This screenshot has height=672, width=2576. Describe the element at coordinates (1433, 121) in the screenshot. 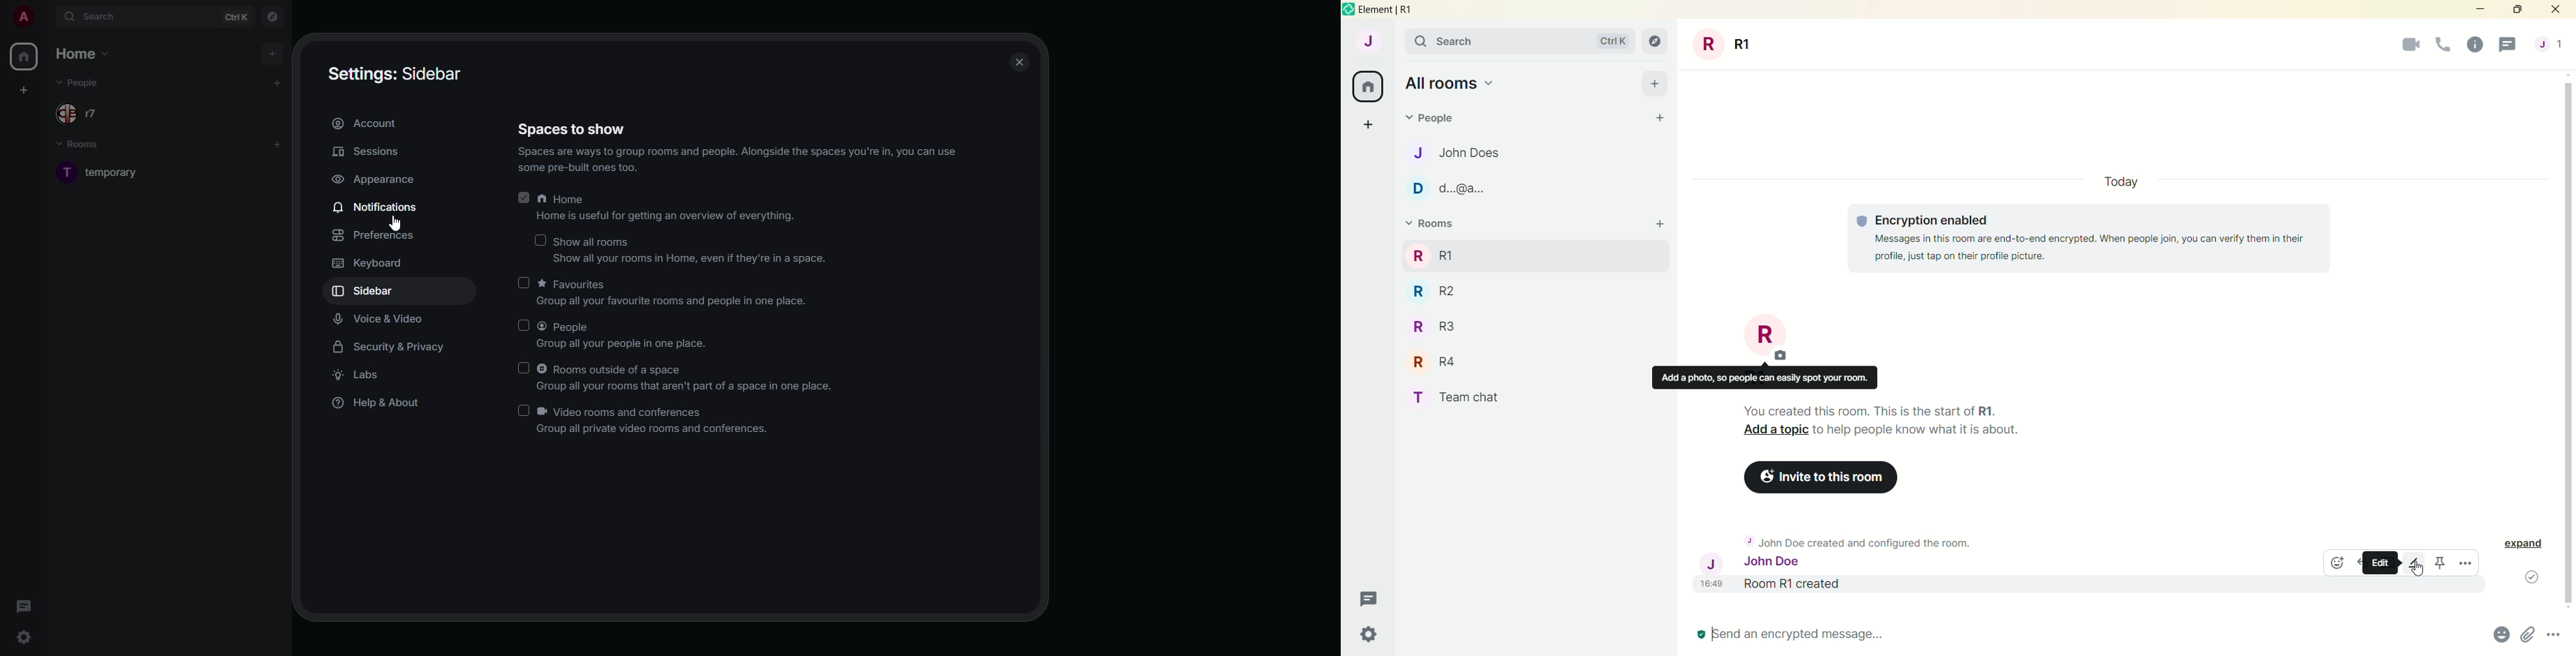

I see `people` at that location.